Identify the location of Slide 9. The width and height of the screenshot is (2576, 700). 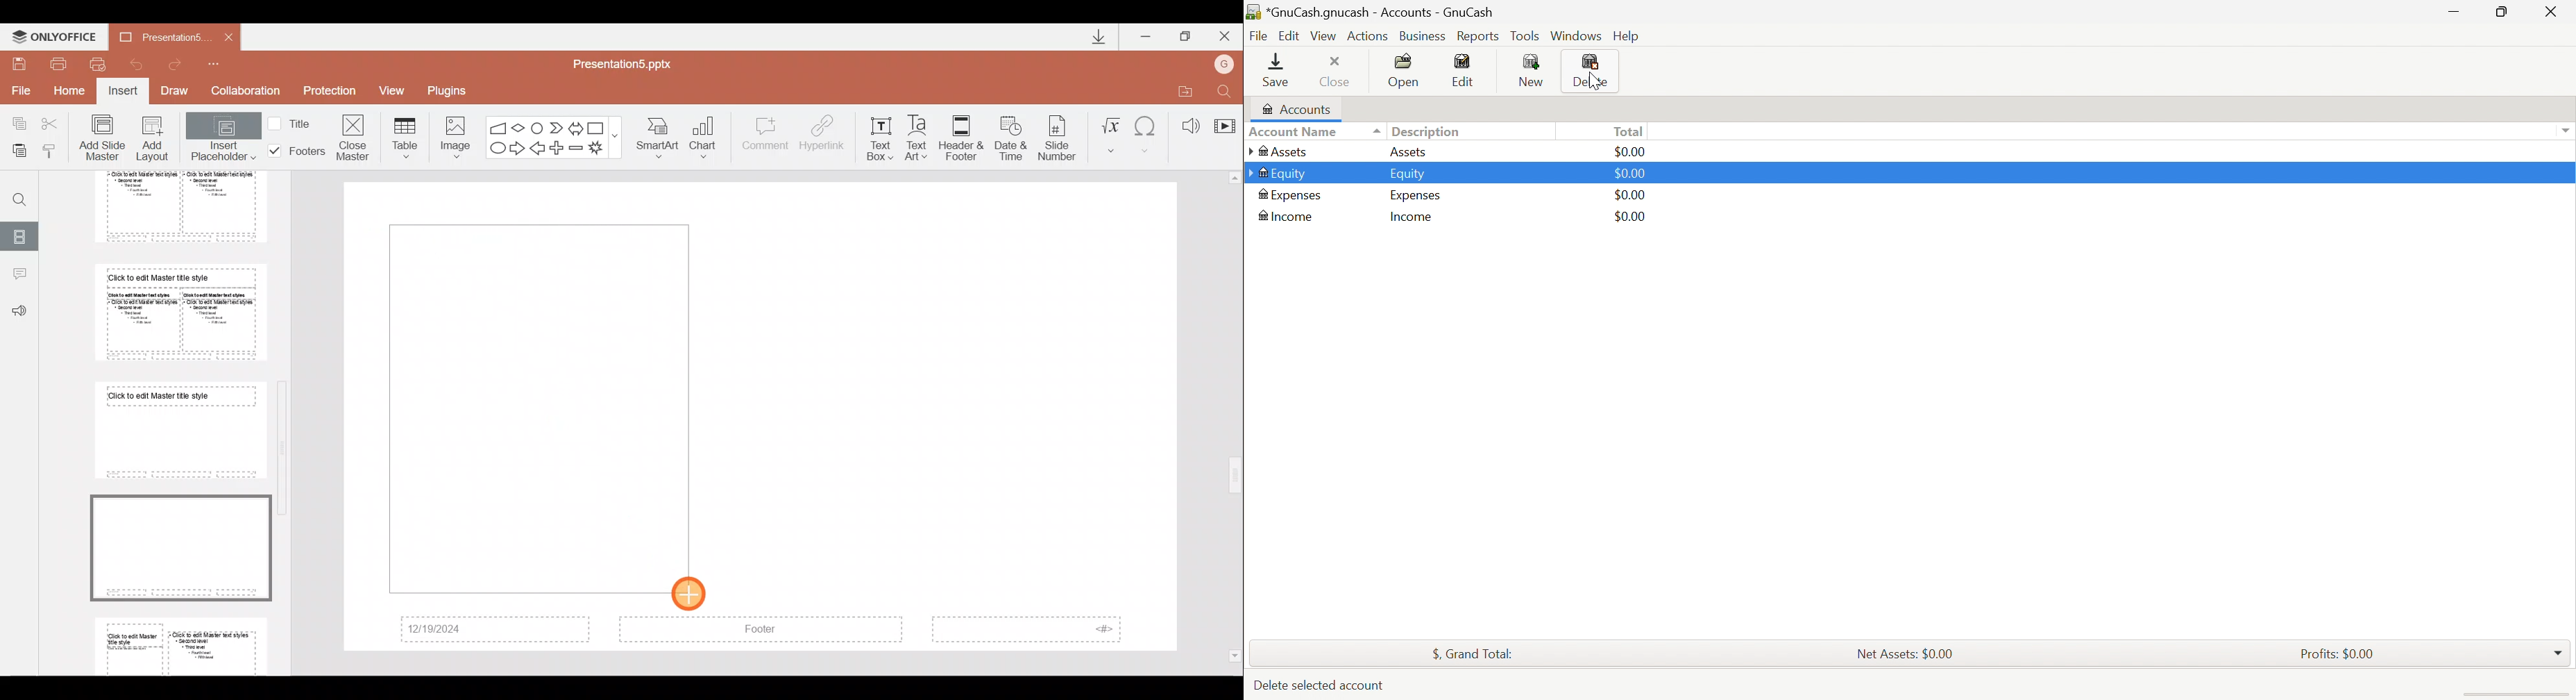
(183, 644).